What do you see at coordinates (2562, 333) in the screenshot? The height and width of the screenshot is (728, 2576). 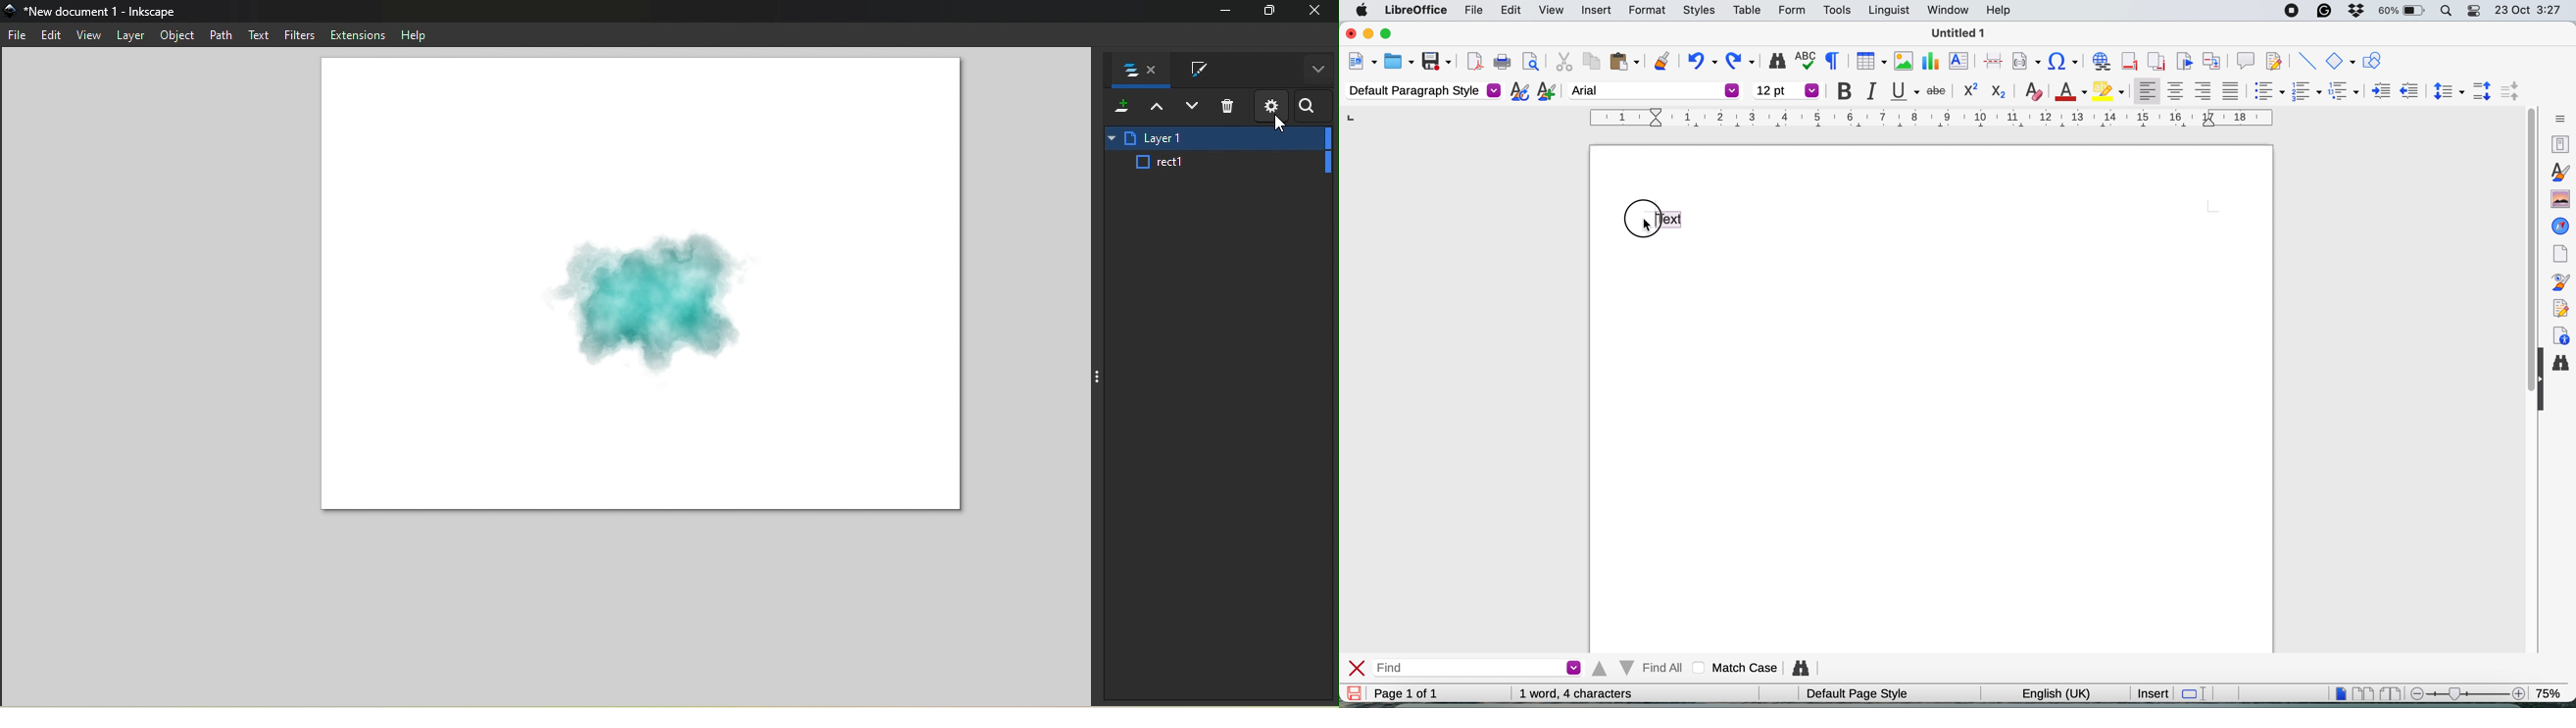 I see `accessibility checks` at bounding box center [2562, 333].